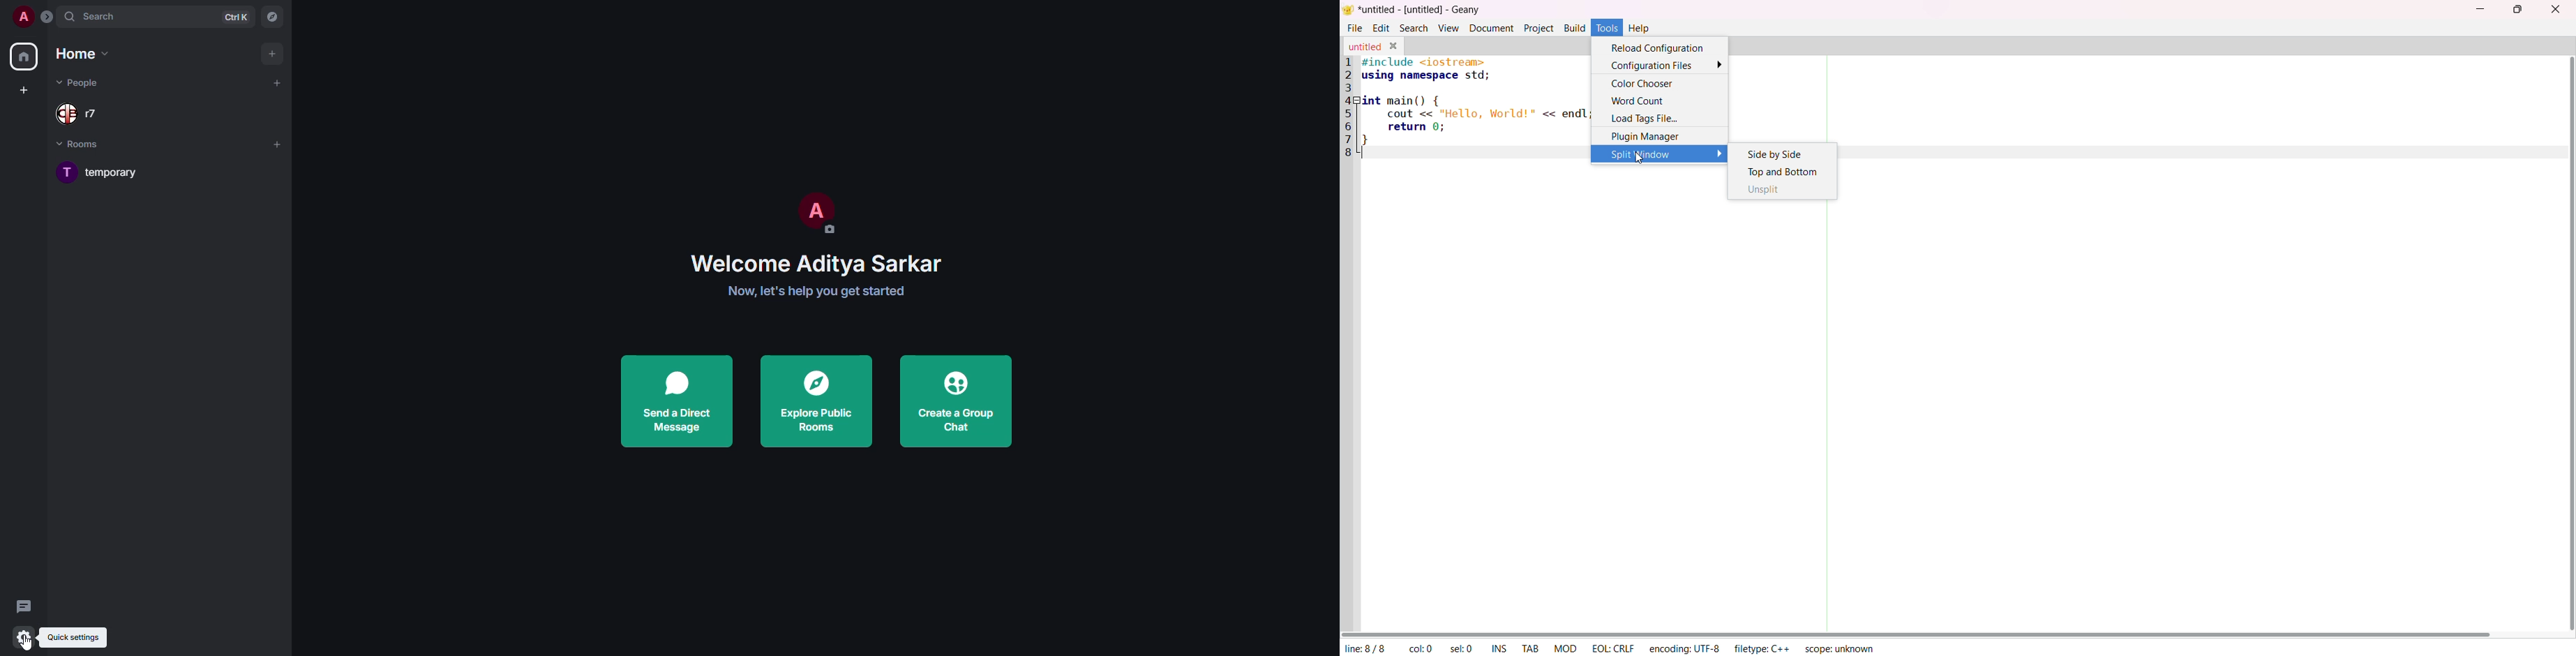 This screenshot has height=672, width=2576. What do you see at coordinates (87, 54) in the screenshot?
I see `home` at bounding box center [87, 54].